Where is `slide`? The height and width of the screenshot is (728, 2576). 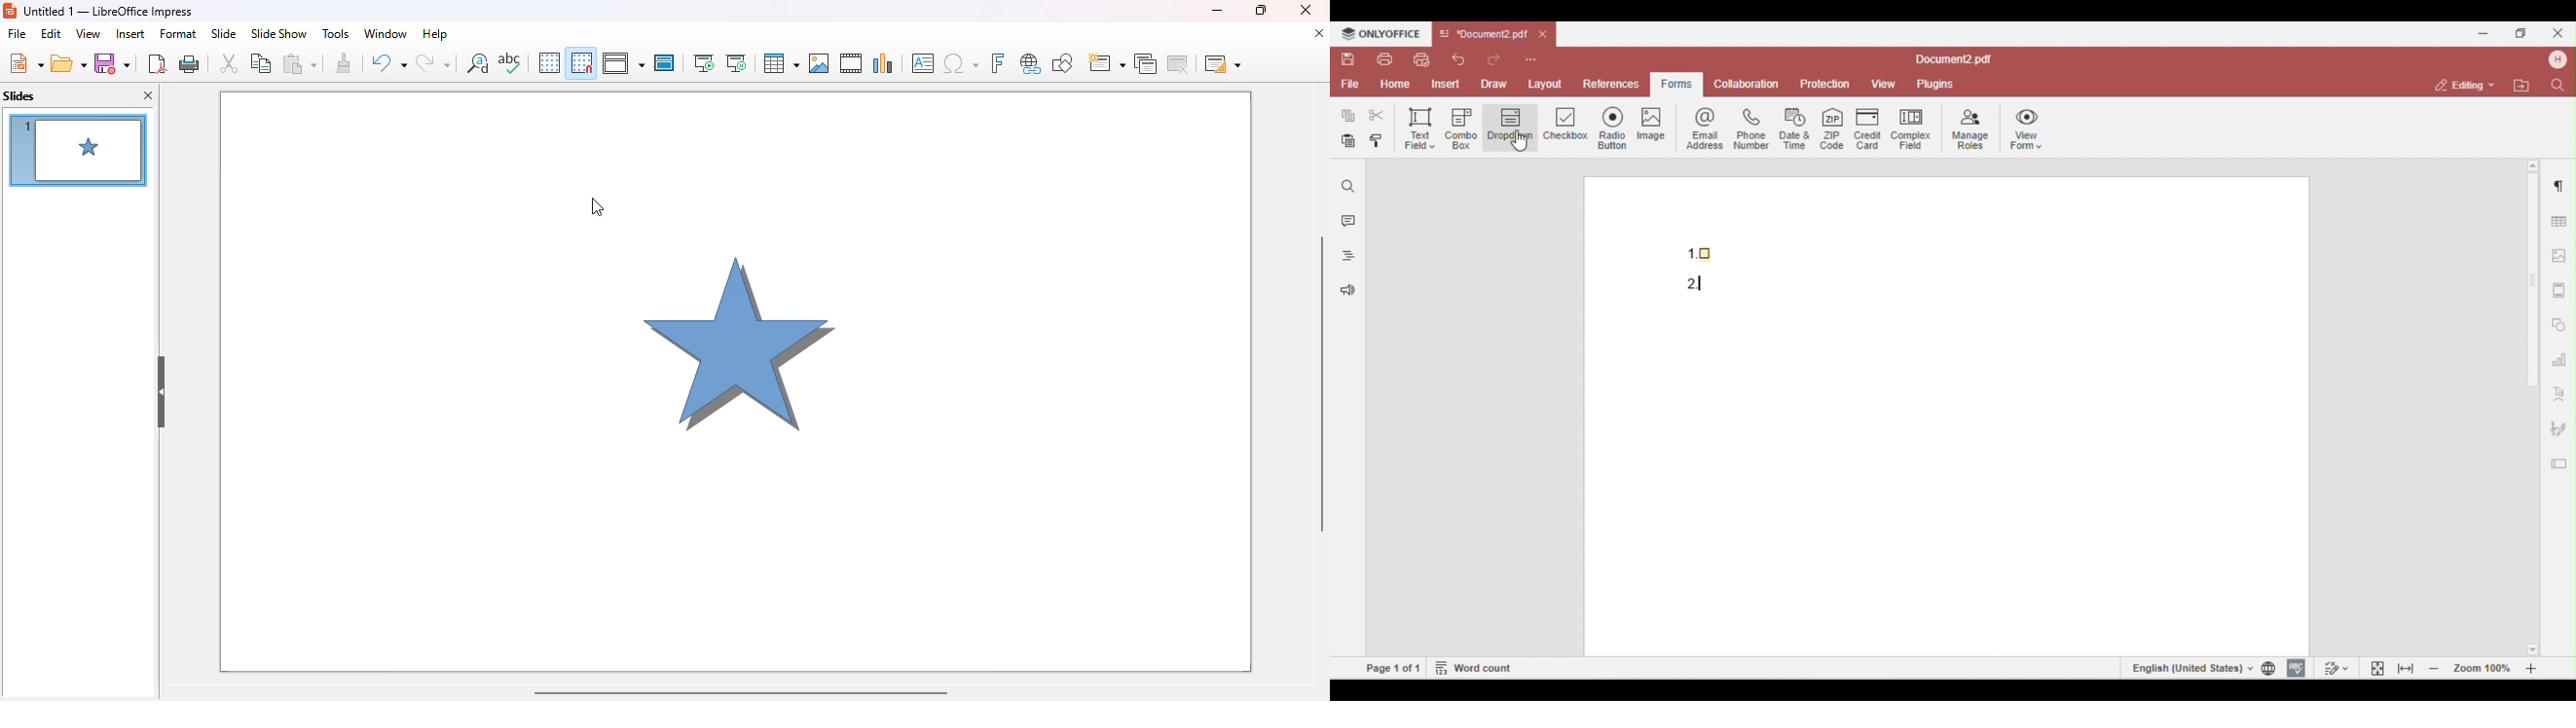
slide is located at coordinates (225, 34).